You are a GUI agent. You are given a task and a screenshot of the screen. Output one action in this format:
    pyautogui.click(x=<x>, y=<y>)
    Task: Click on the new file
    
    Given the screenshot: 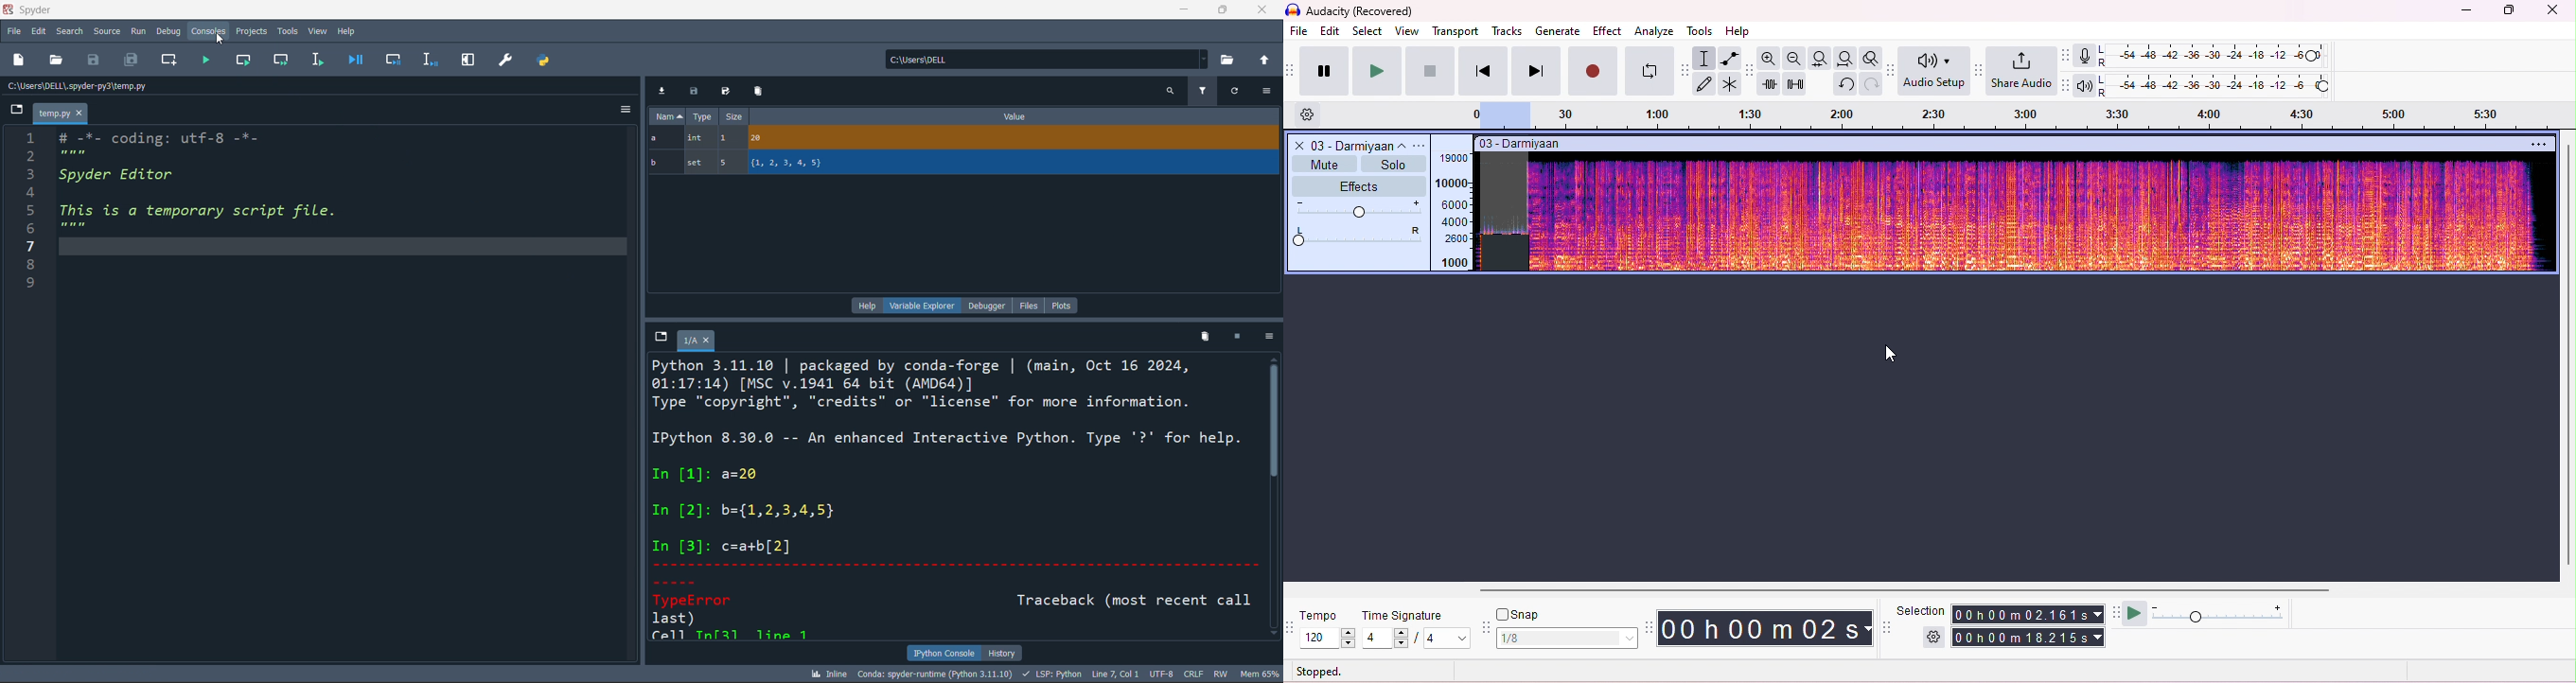 What is the action you would take?
    pyautogui.click(x=19, y=61)
    